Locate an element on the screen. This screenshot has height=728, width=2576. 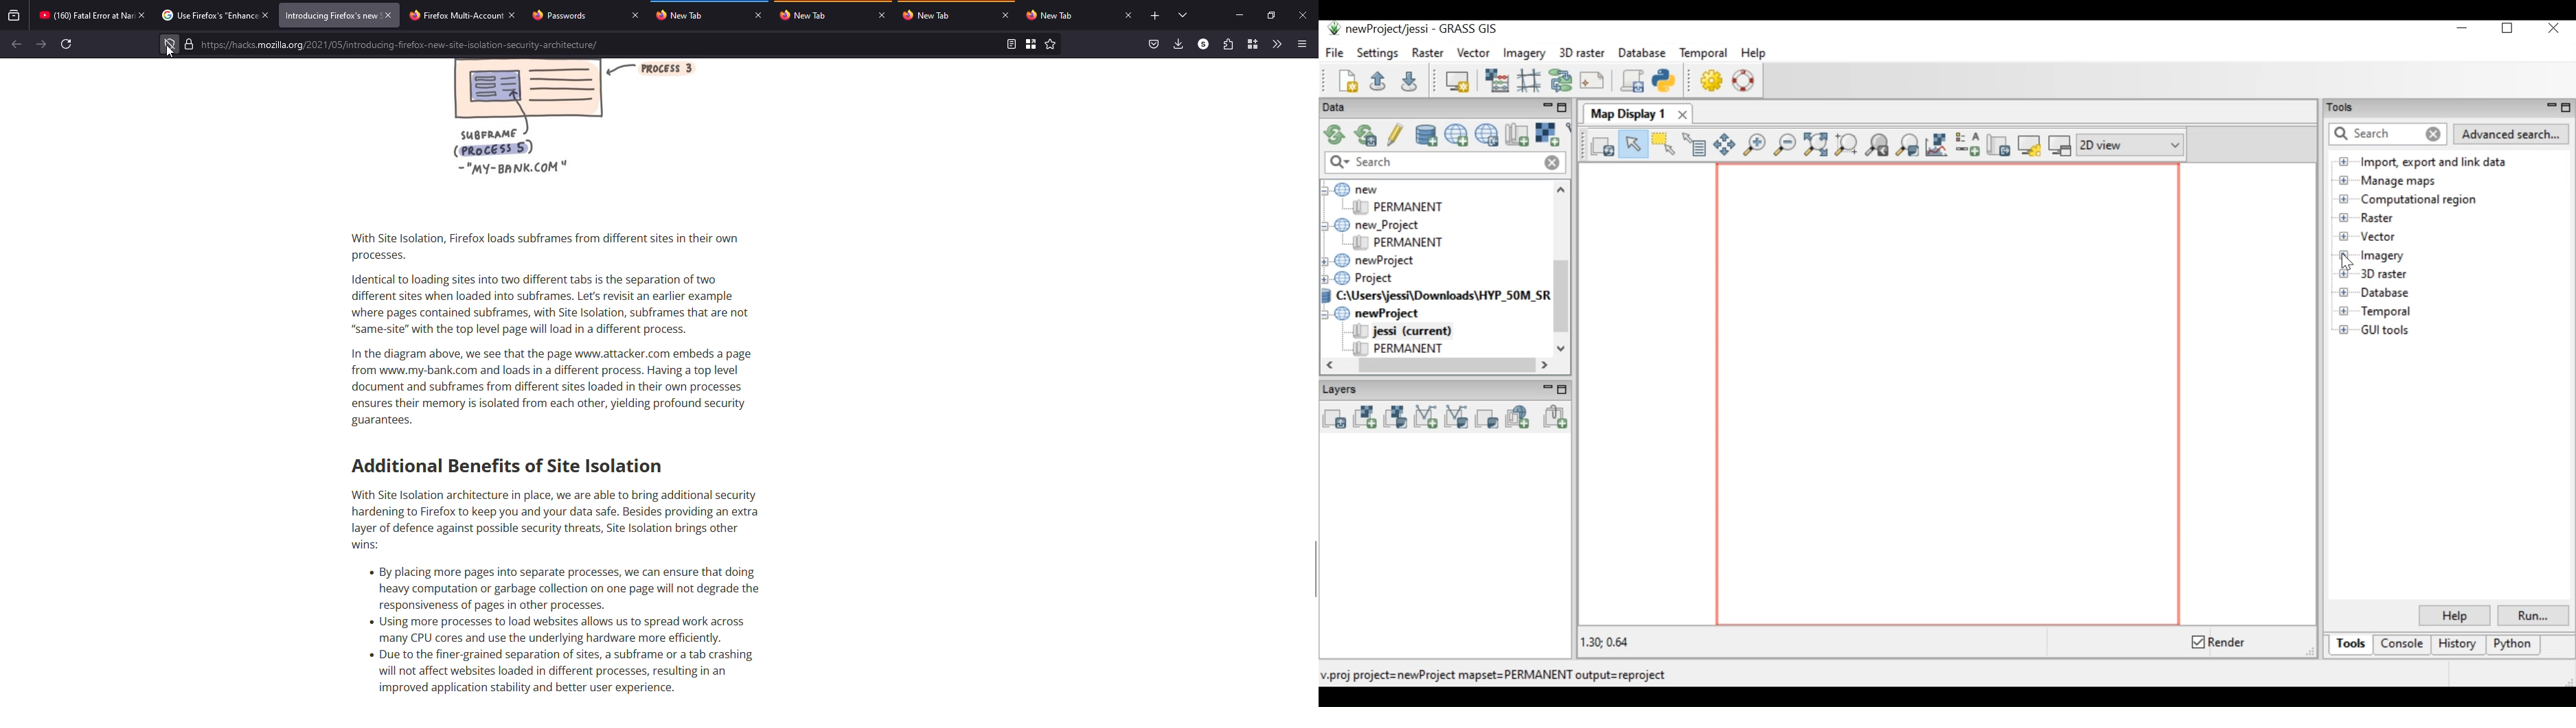
close is located at coordinates (1302, 14).